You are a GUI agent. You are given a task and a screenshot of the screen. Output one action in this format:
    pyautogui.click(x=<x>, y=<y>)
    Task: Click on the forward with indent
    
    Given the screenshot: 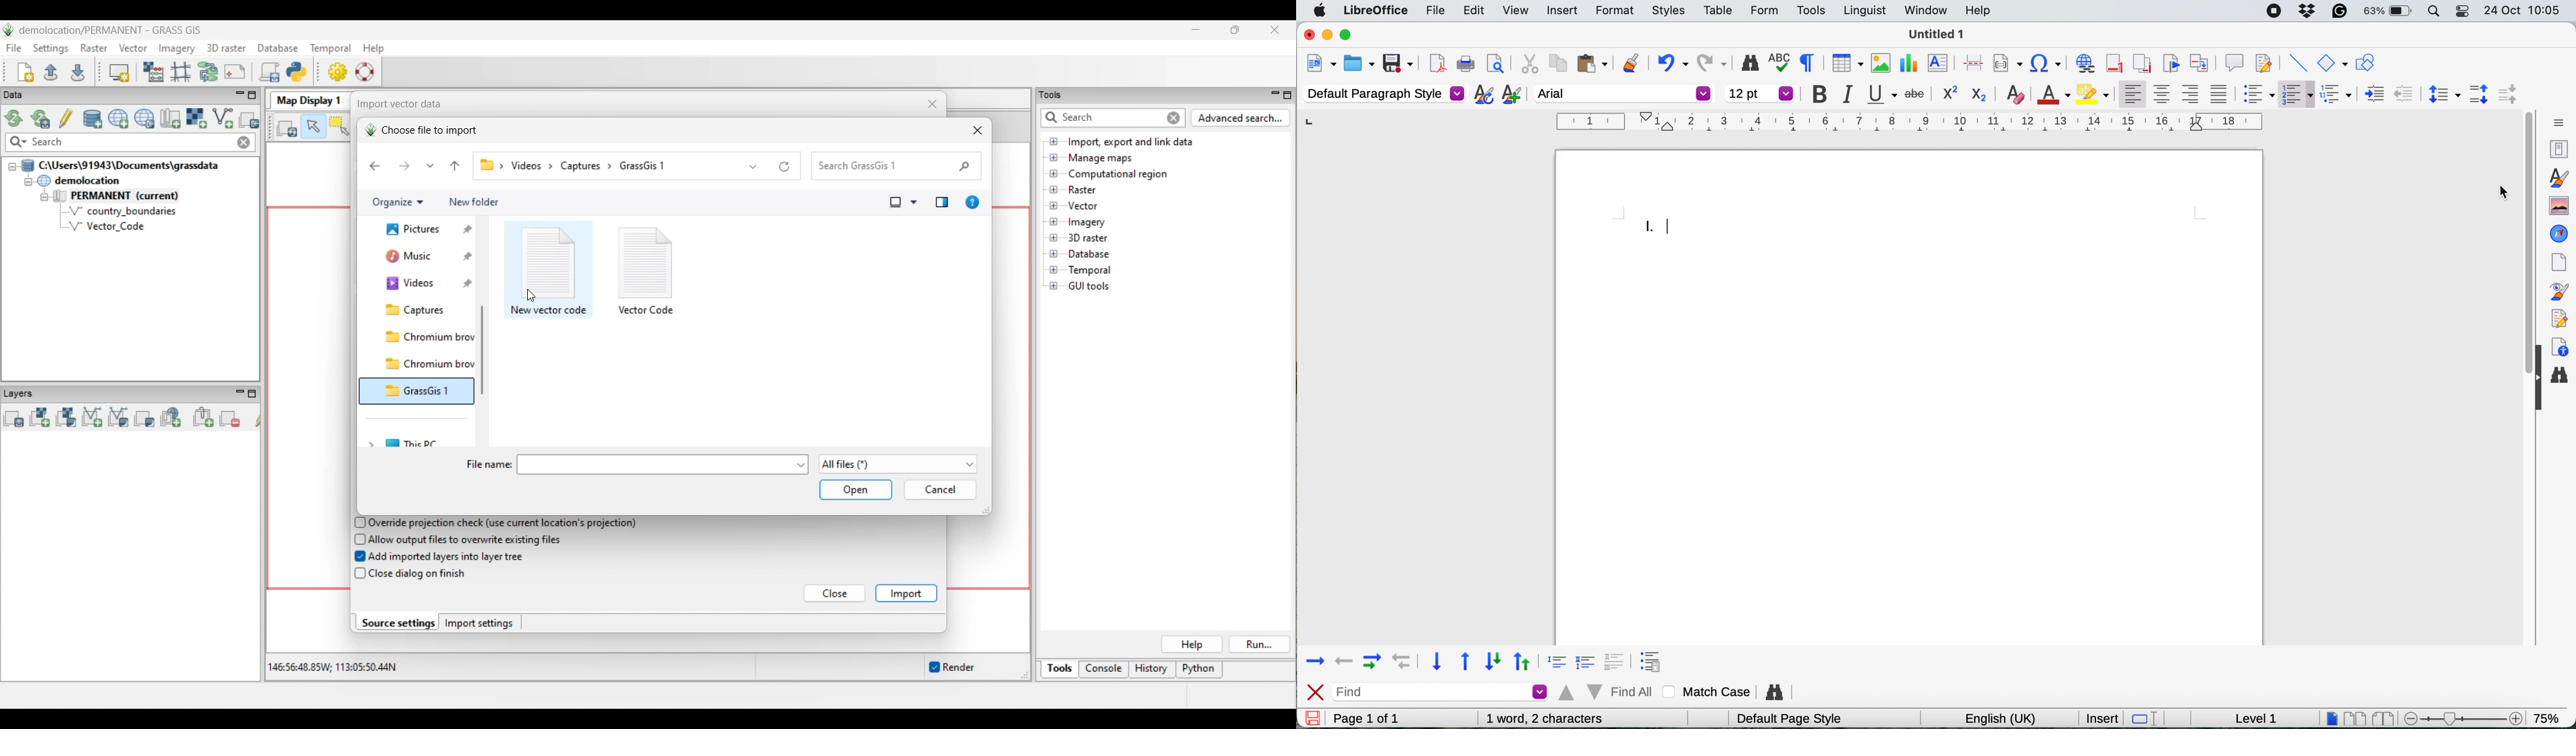 What is the action you would take?
    pyautogui.click(x=1372, y=660)
    